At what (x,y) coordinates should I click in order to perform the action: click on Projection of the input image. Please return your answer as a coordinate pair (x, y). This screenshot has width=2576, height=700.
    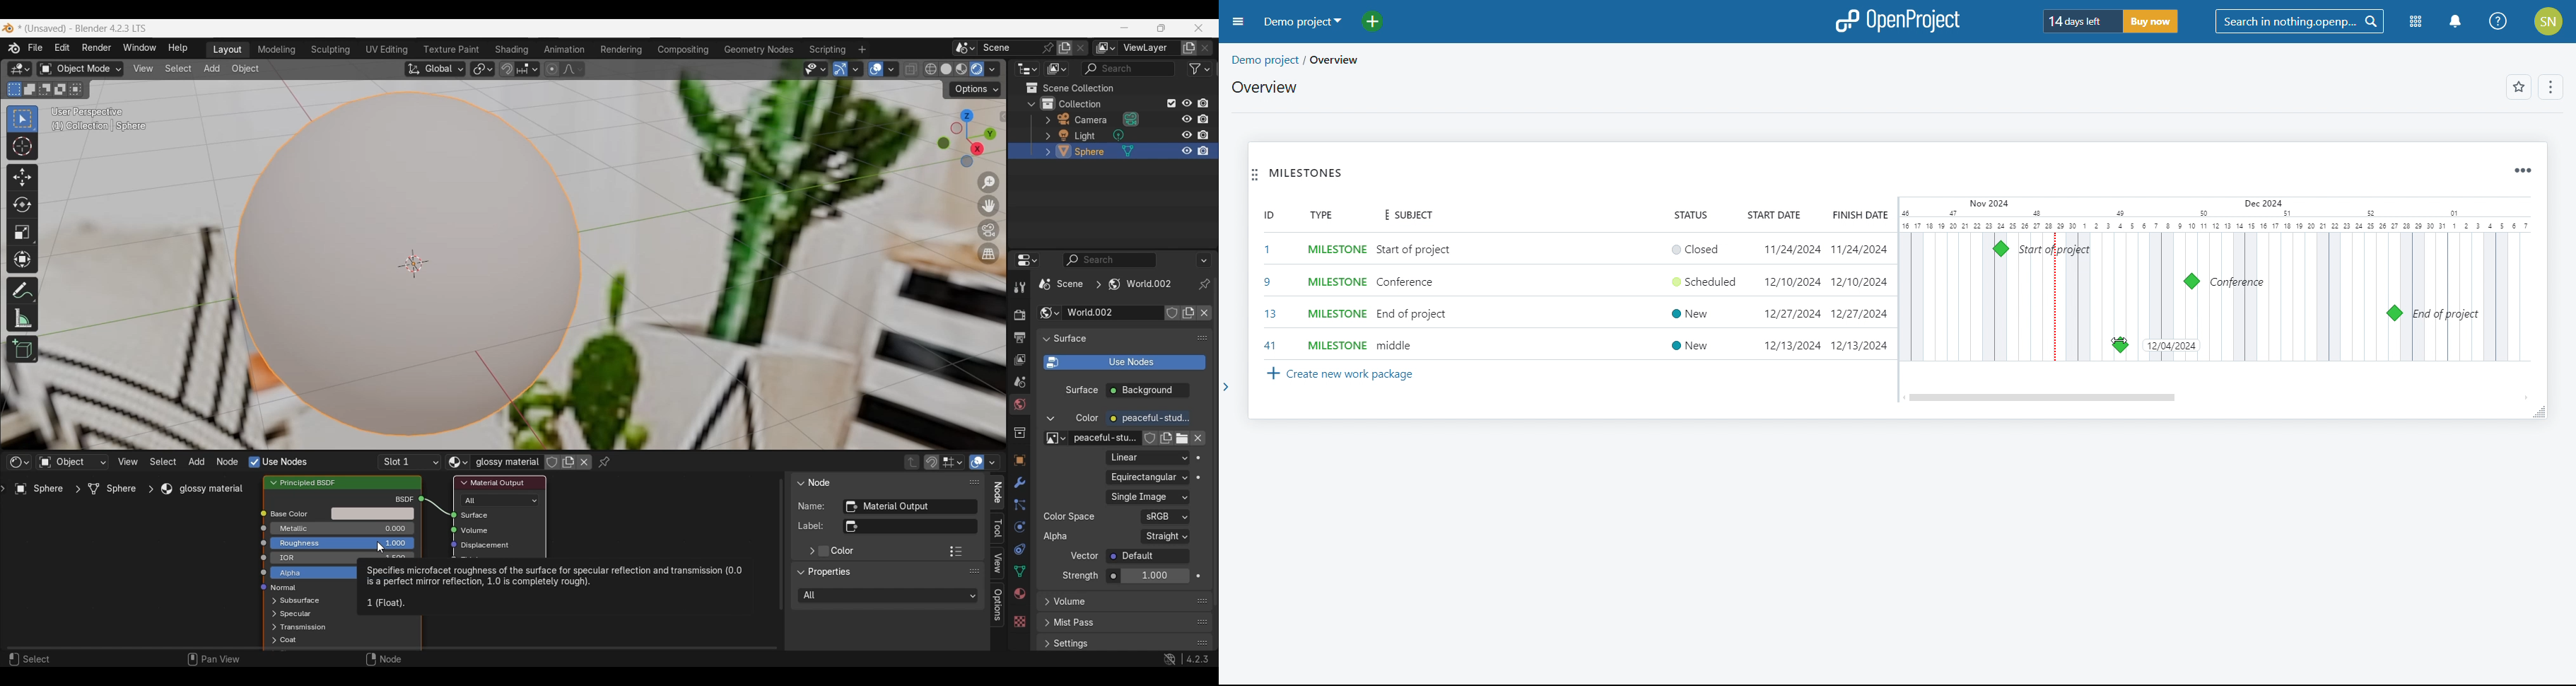
    Looking at the image, I should click on (1148, 477).